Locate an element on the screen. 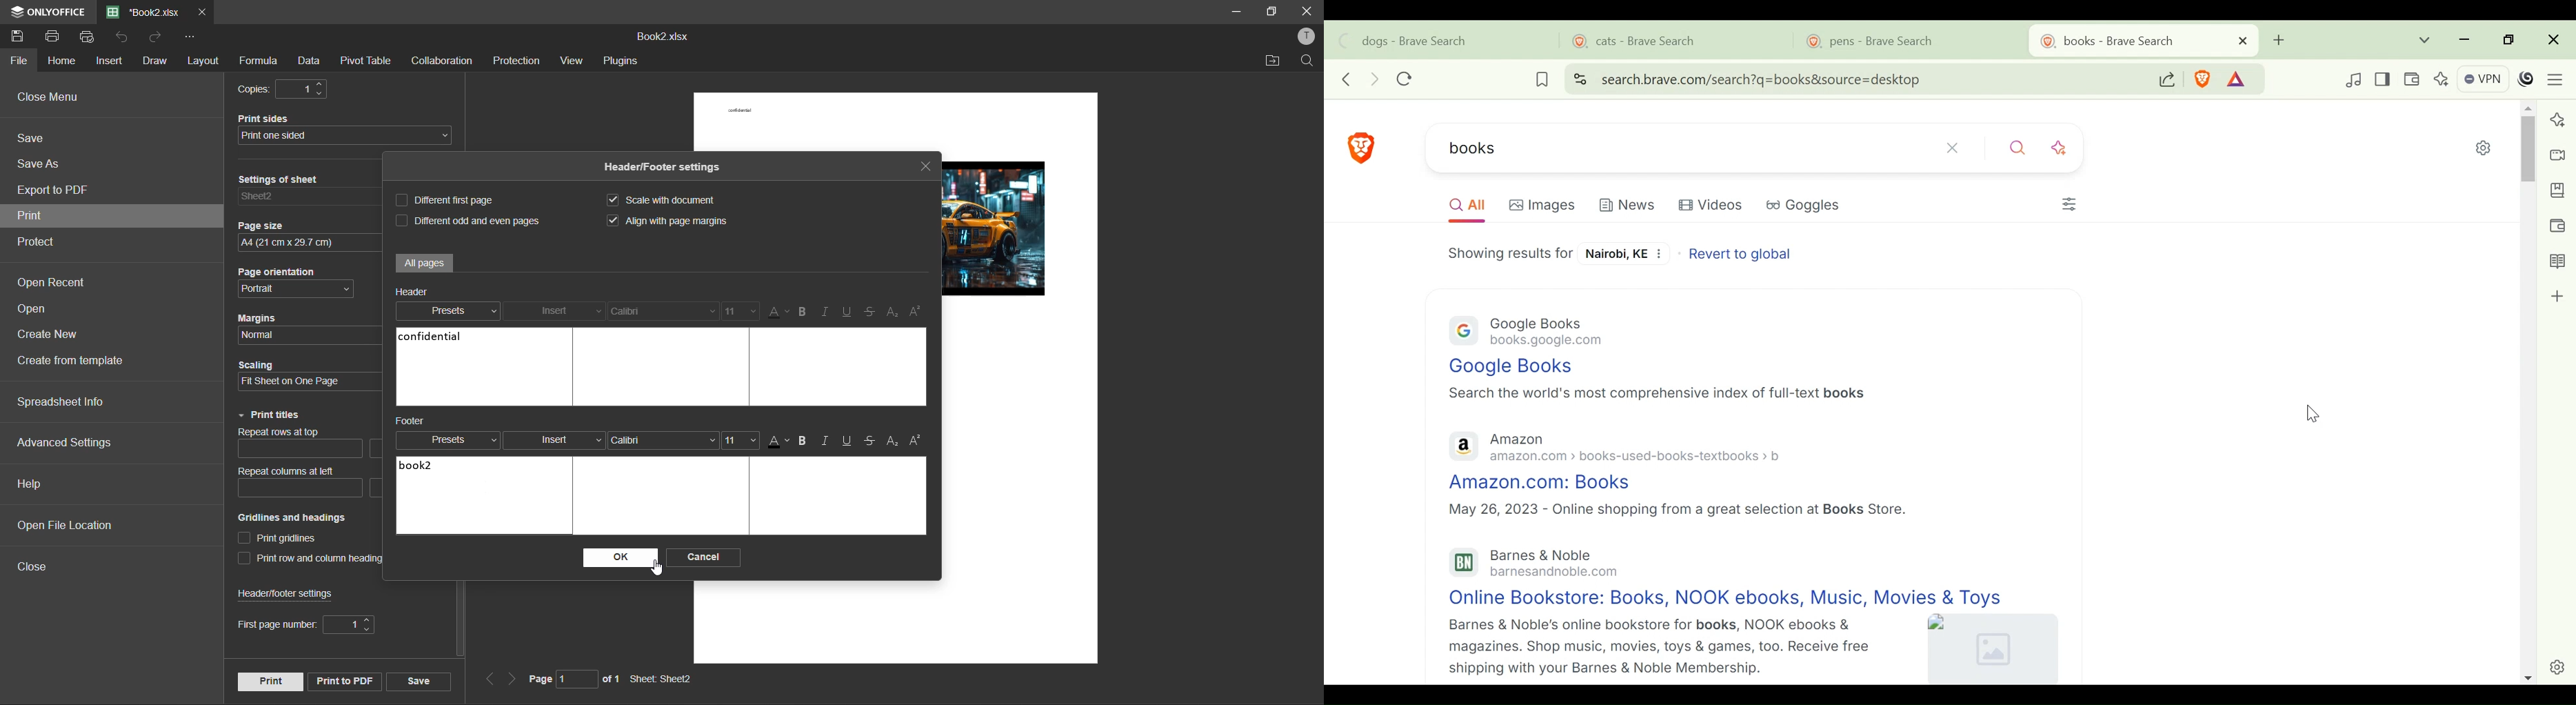  Page size is located at coordinates (262, 225).